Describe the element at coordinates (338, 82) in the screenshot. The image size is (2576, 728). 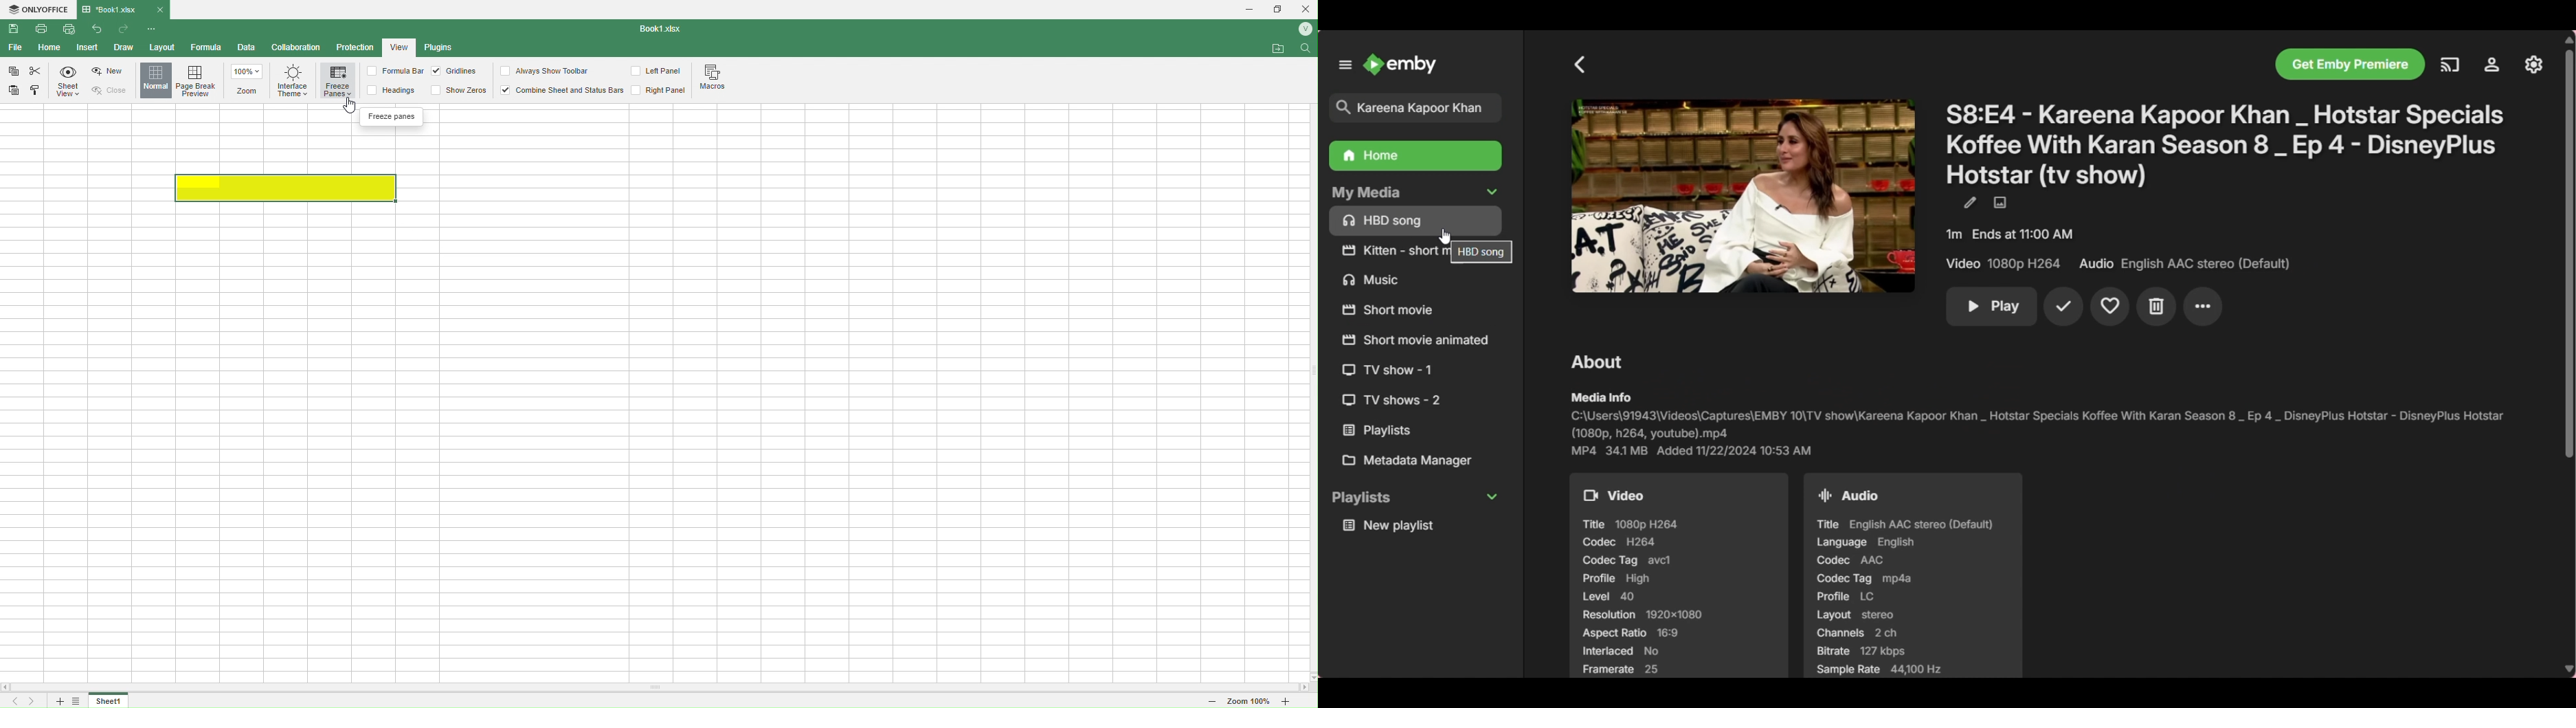
I see `Freeze Panes` at that location.